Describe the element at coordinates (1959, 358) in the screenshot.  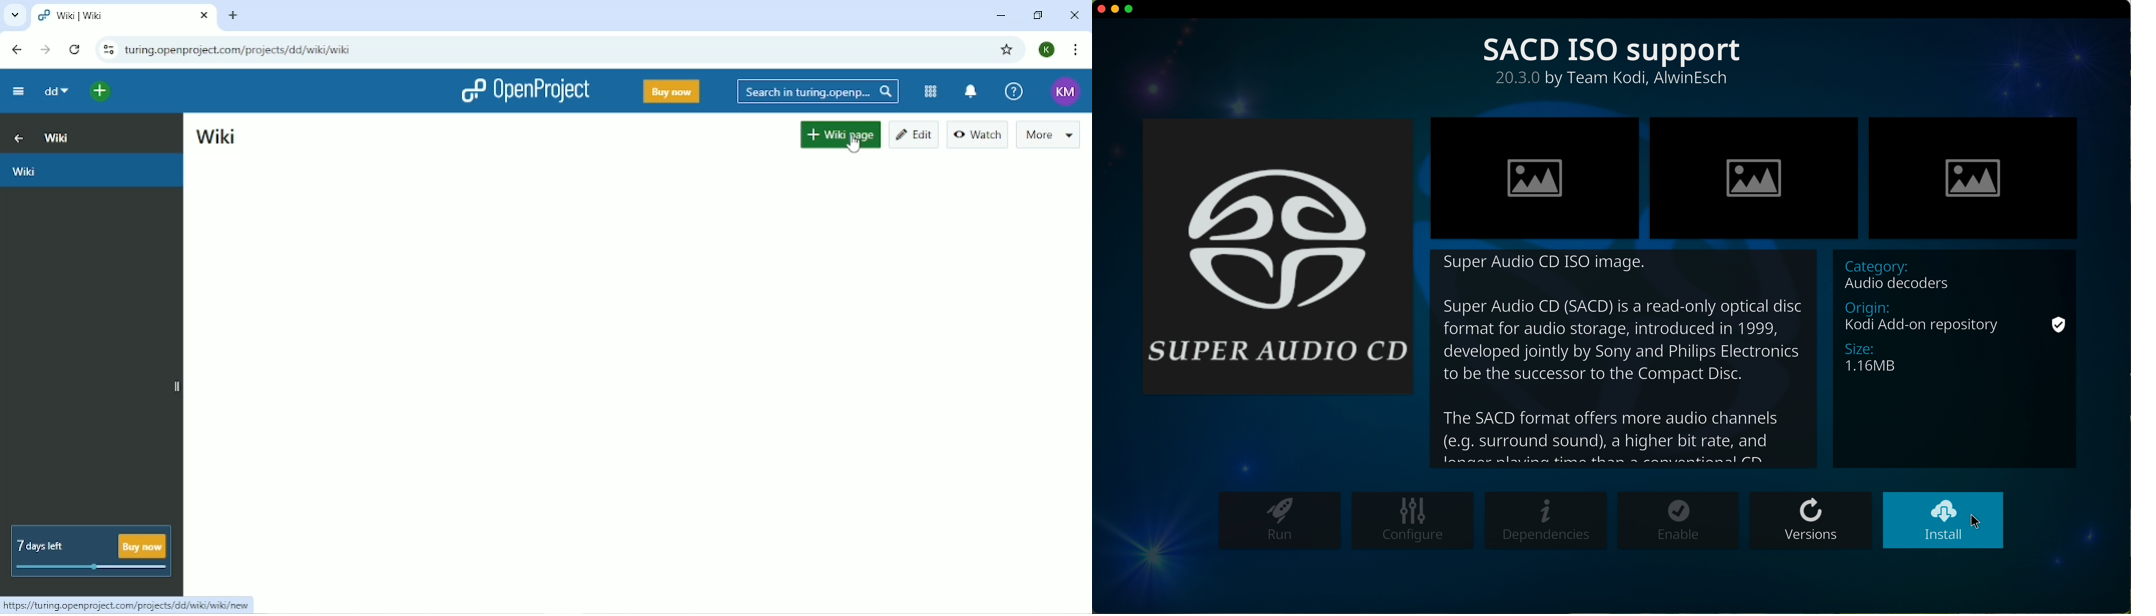
I see `description` at that location.